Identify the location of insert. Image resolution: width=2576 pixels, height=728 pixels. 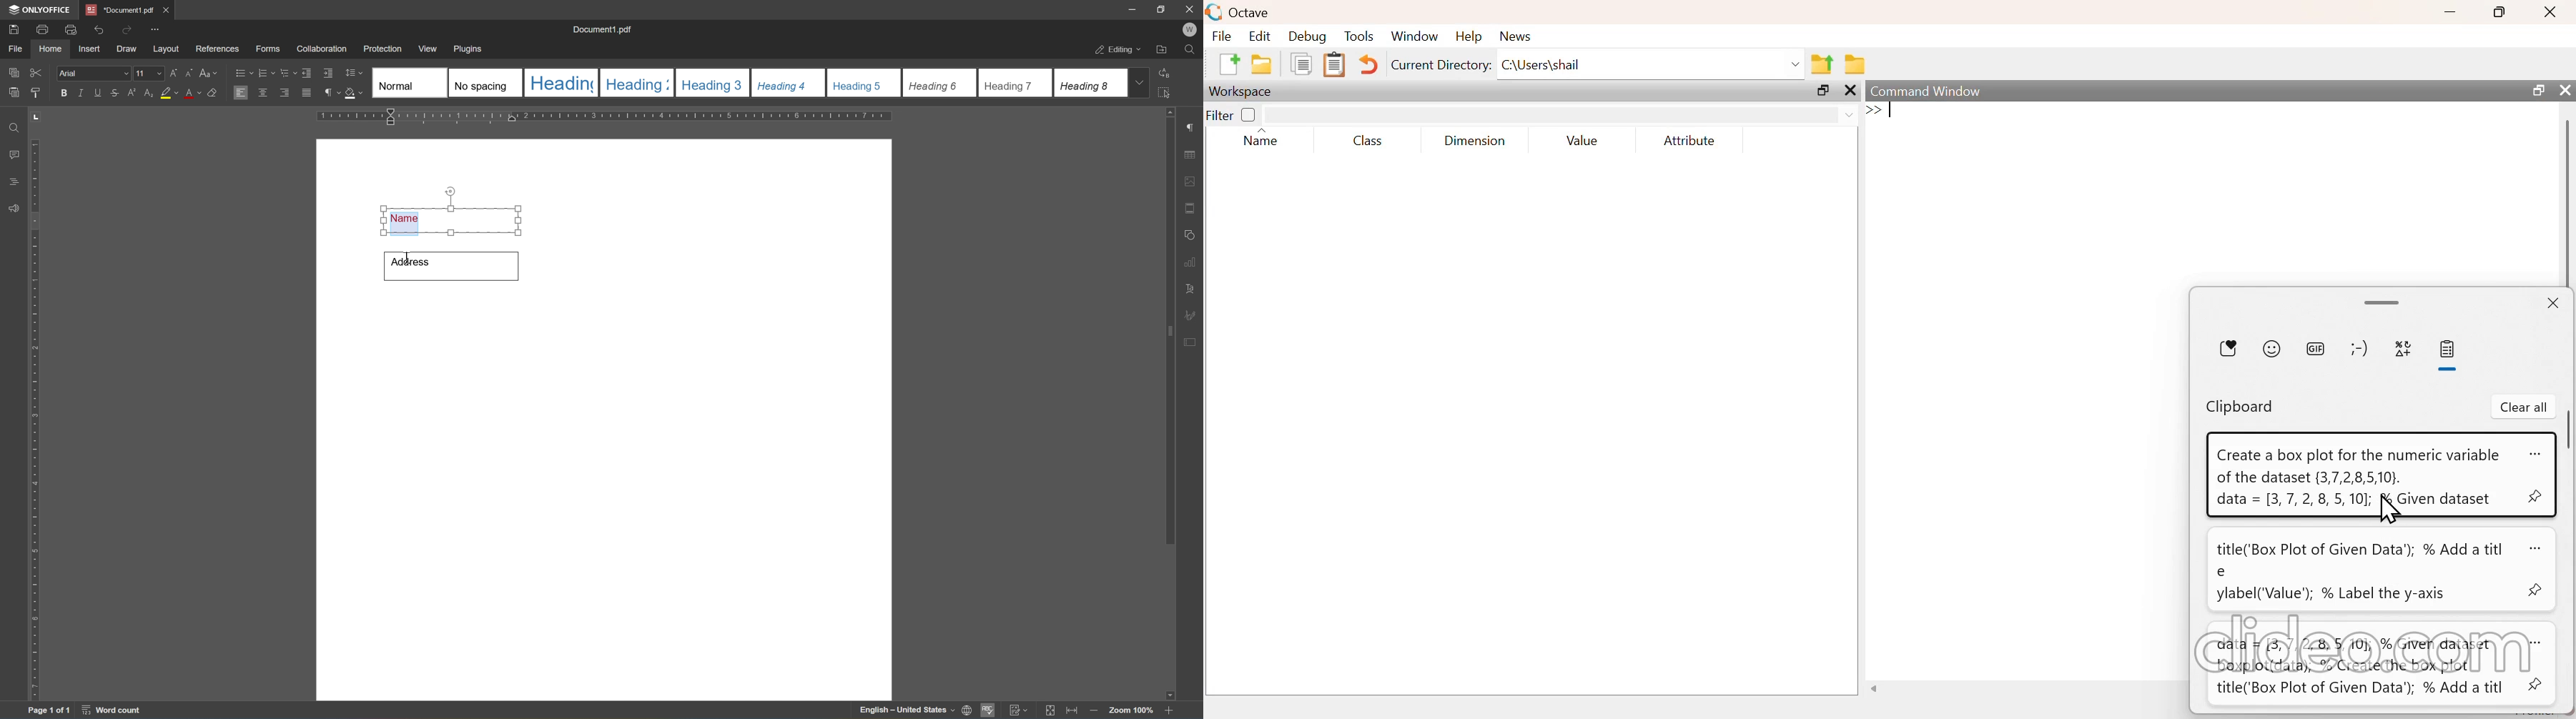
(94, 50).